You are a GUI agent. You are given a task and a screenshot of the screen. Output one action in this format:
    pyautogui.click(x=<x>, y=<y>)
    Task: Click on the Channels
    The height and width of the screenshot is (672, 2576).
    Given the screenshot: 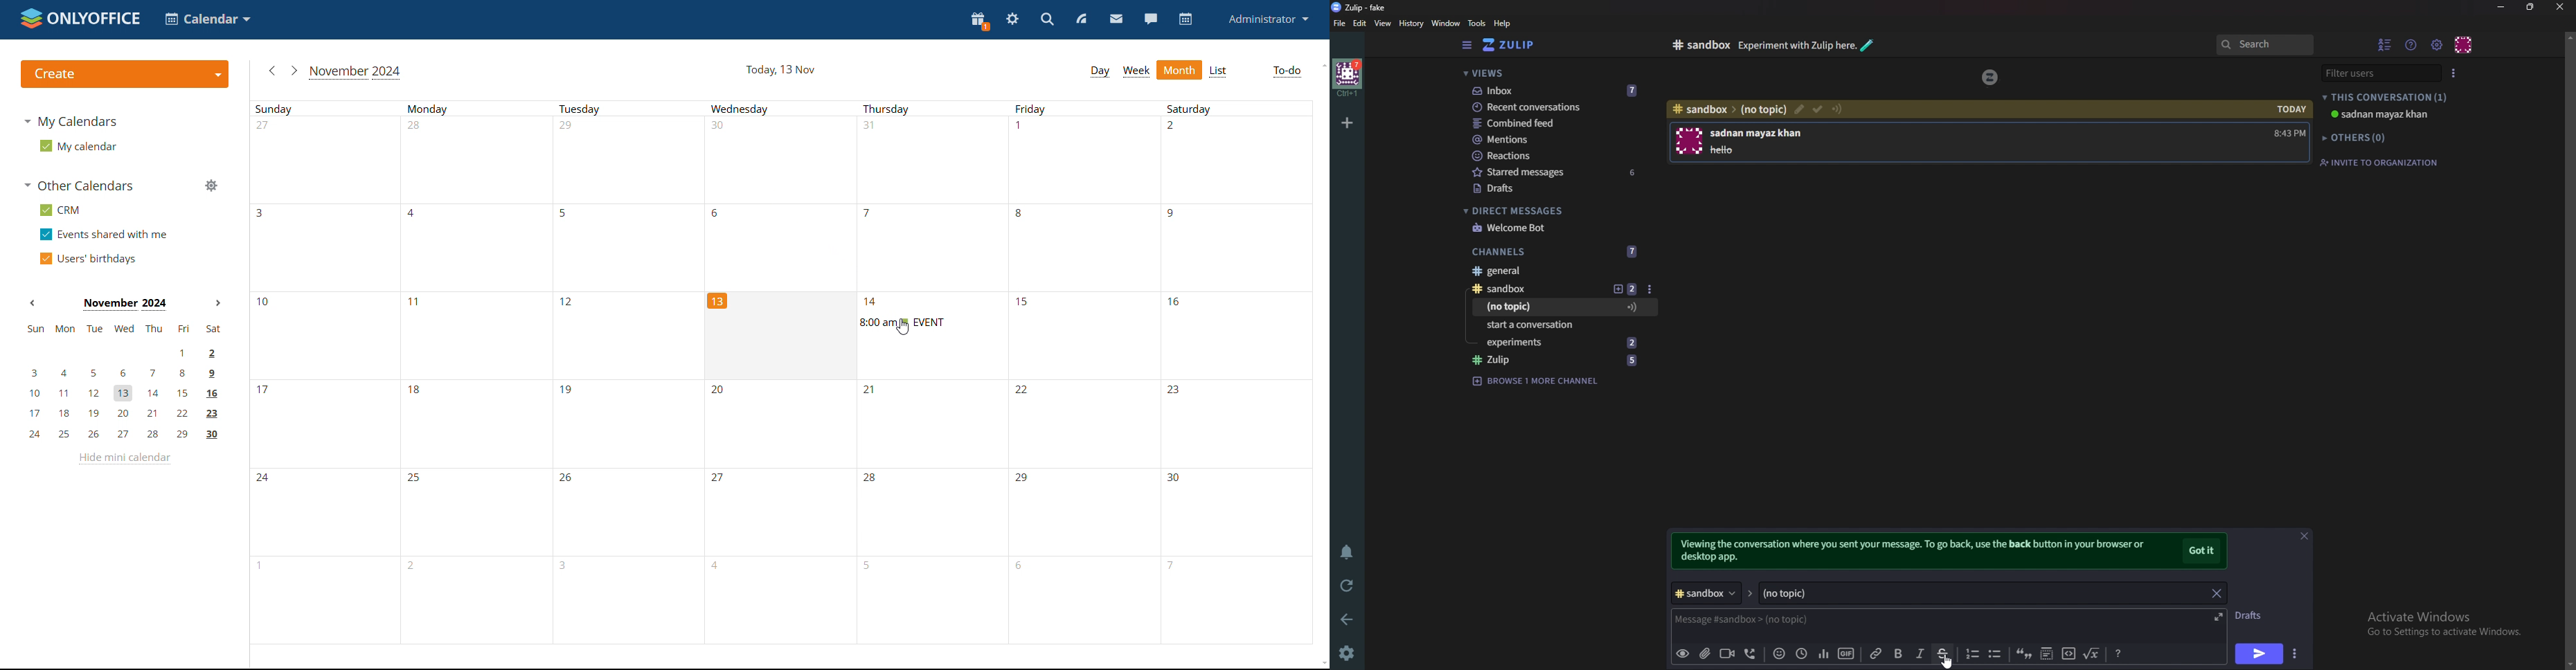 What is the action you would take?
    pyautogui.click(x=1557, y=252)
    